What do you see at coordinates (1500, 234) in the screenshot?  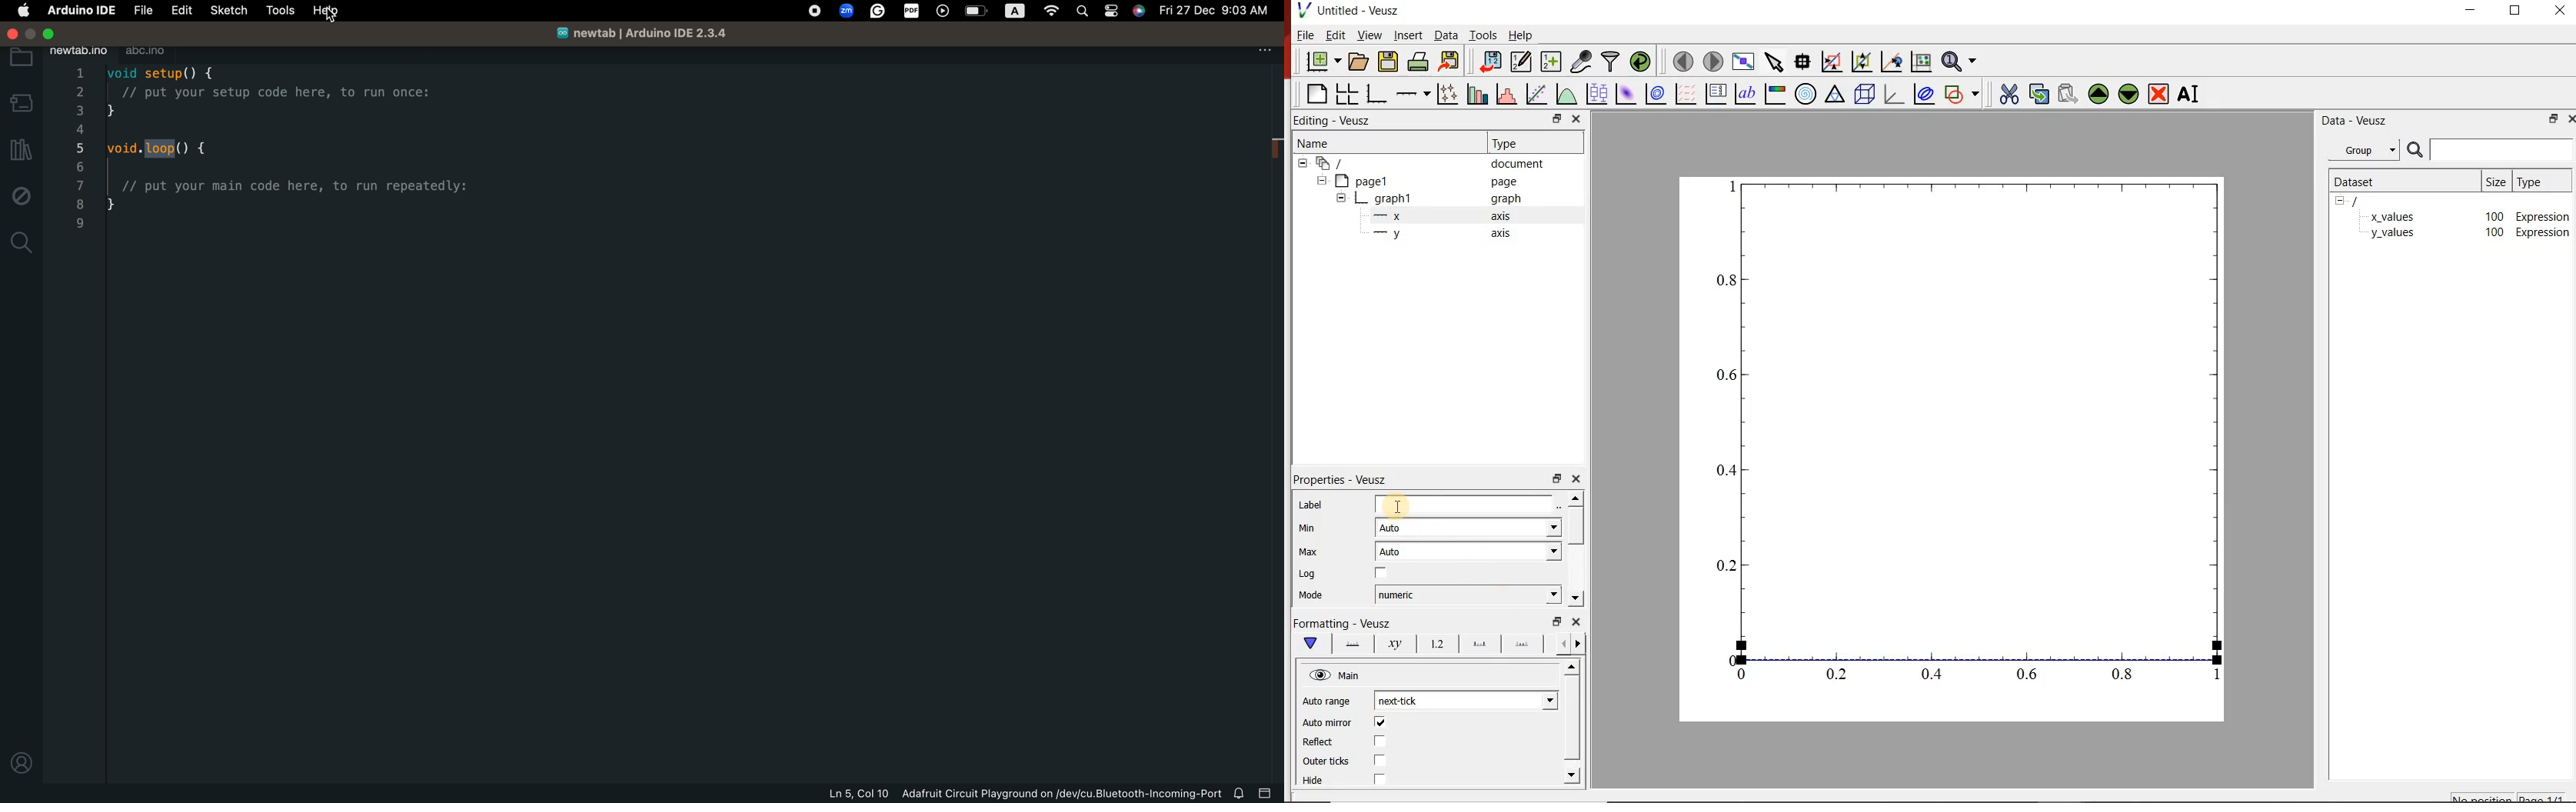 I see `axis` at bounding box center [1500, 234].